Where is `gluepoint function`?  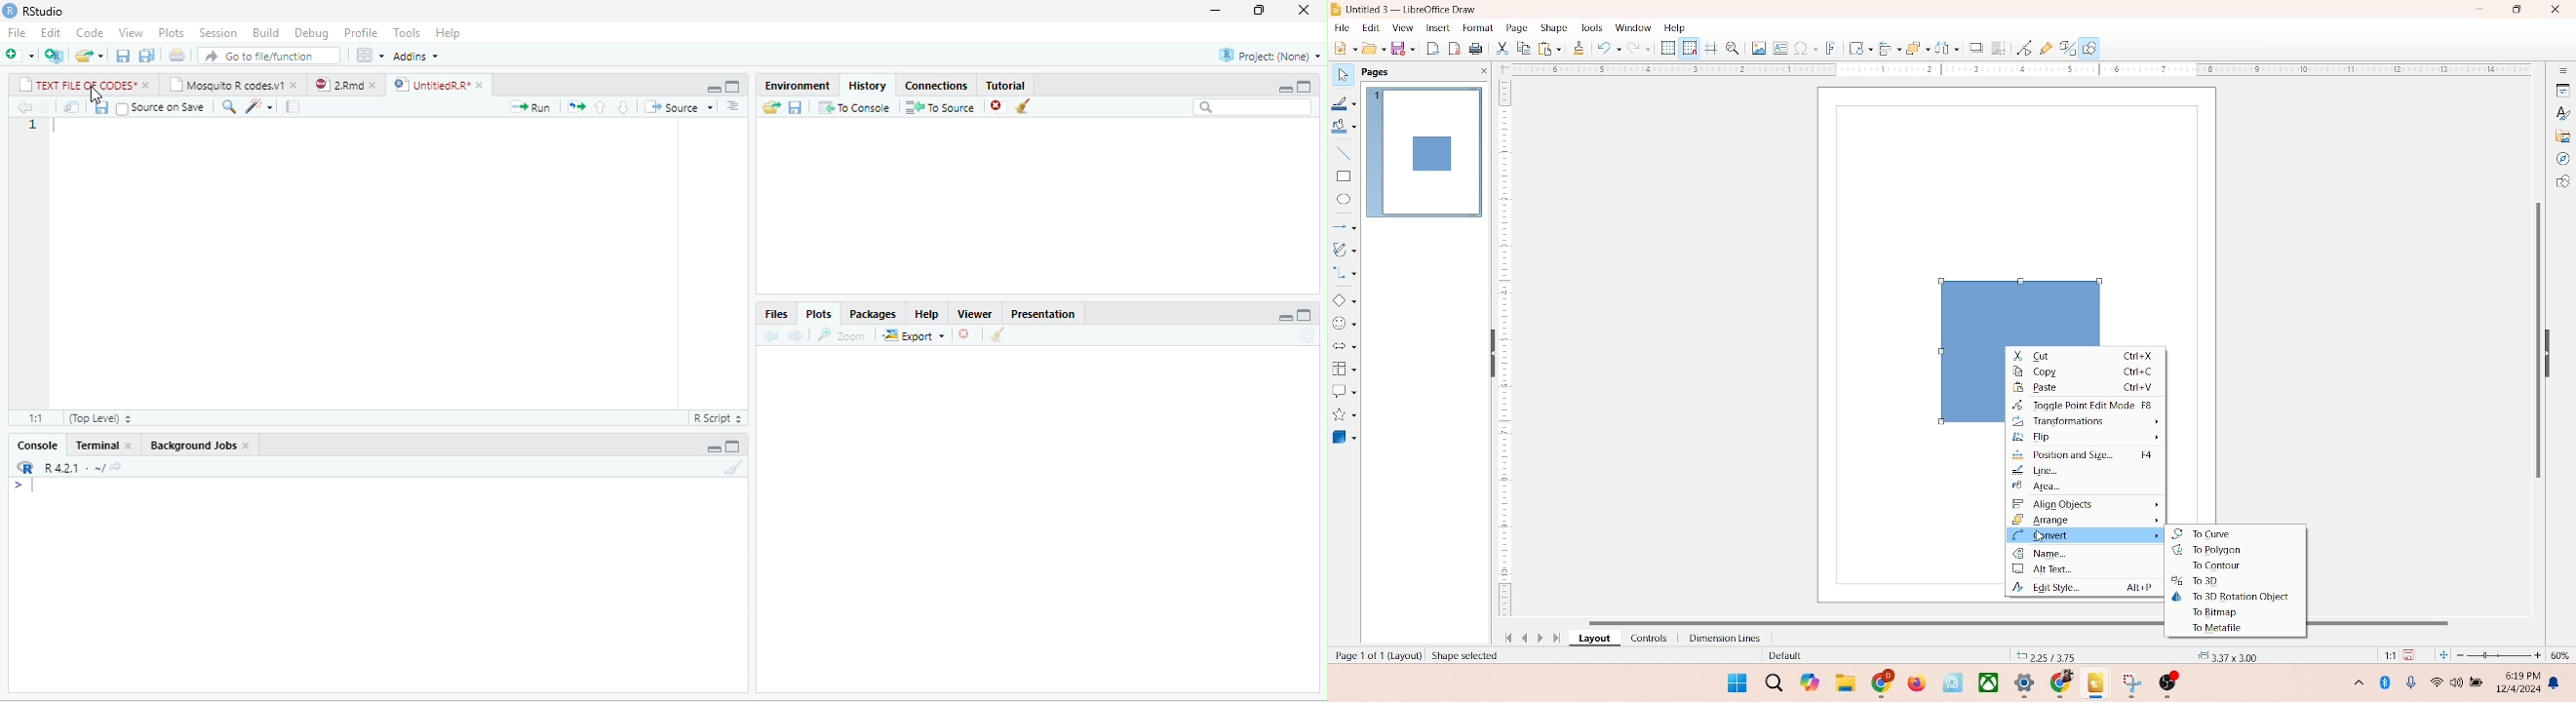
gluepoint function is located at coordinates (2045, 49).